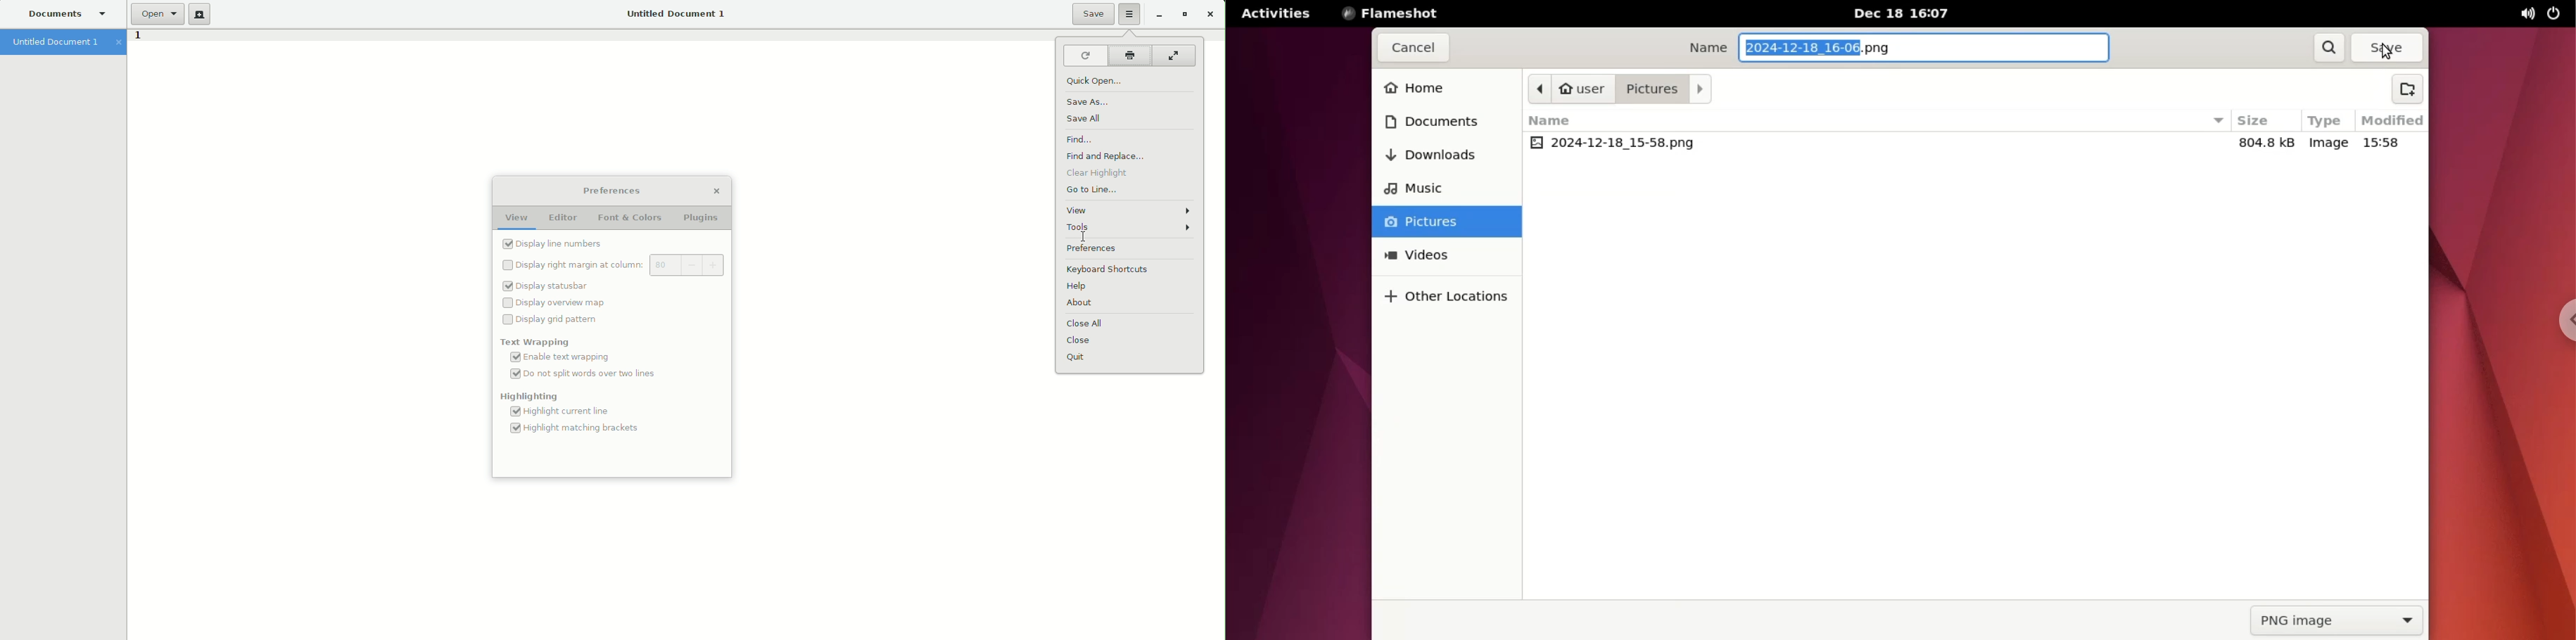 Image resolution: width=2576 pixels, height=644 pixels. Describe the element at coordinates (1084, 239) in the screenshot. I see `Cursor` at that location.